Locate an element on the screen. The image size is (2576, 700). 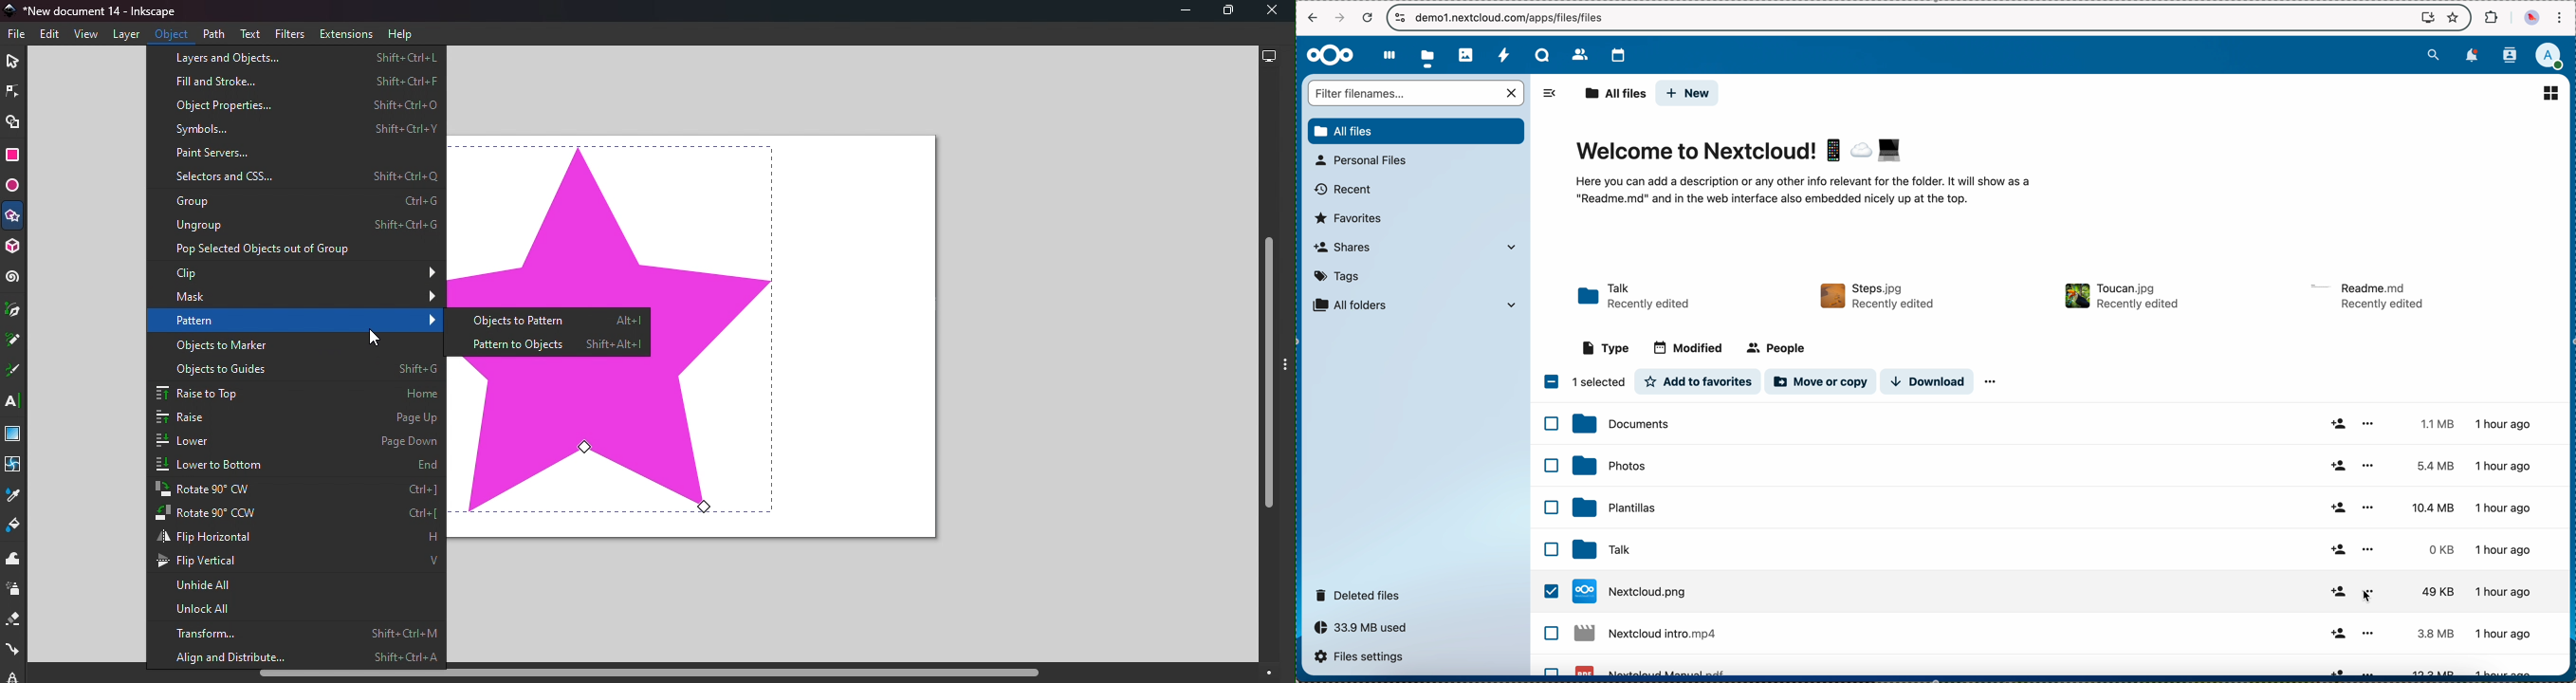
new button is located at coordinates (1688, 92).